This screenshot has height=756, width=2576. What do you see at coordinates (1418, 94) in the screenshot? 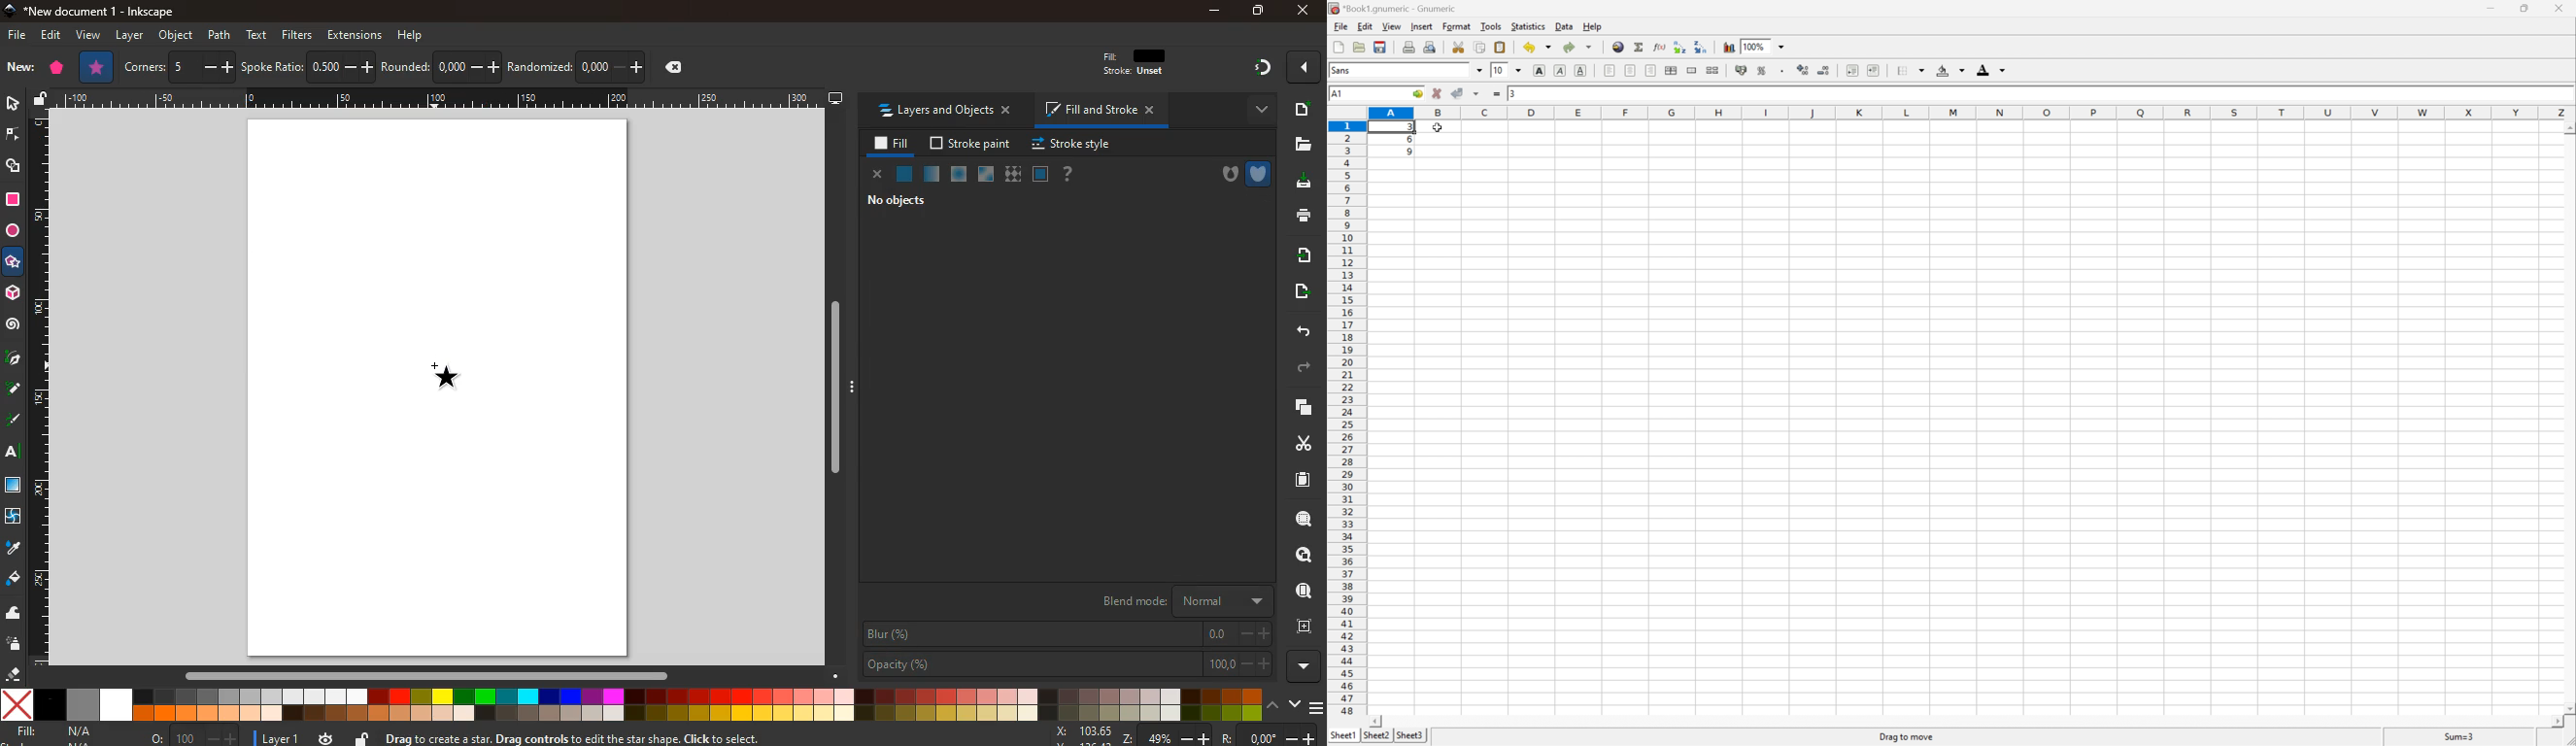
I see `Go to` at bounding box center [1418, 94].